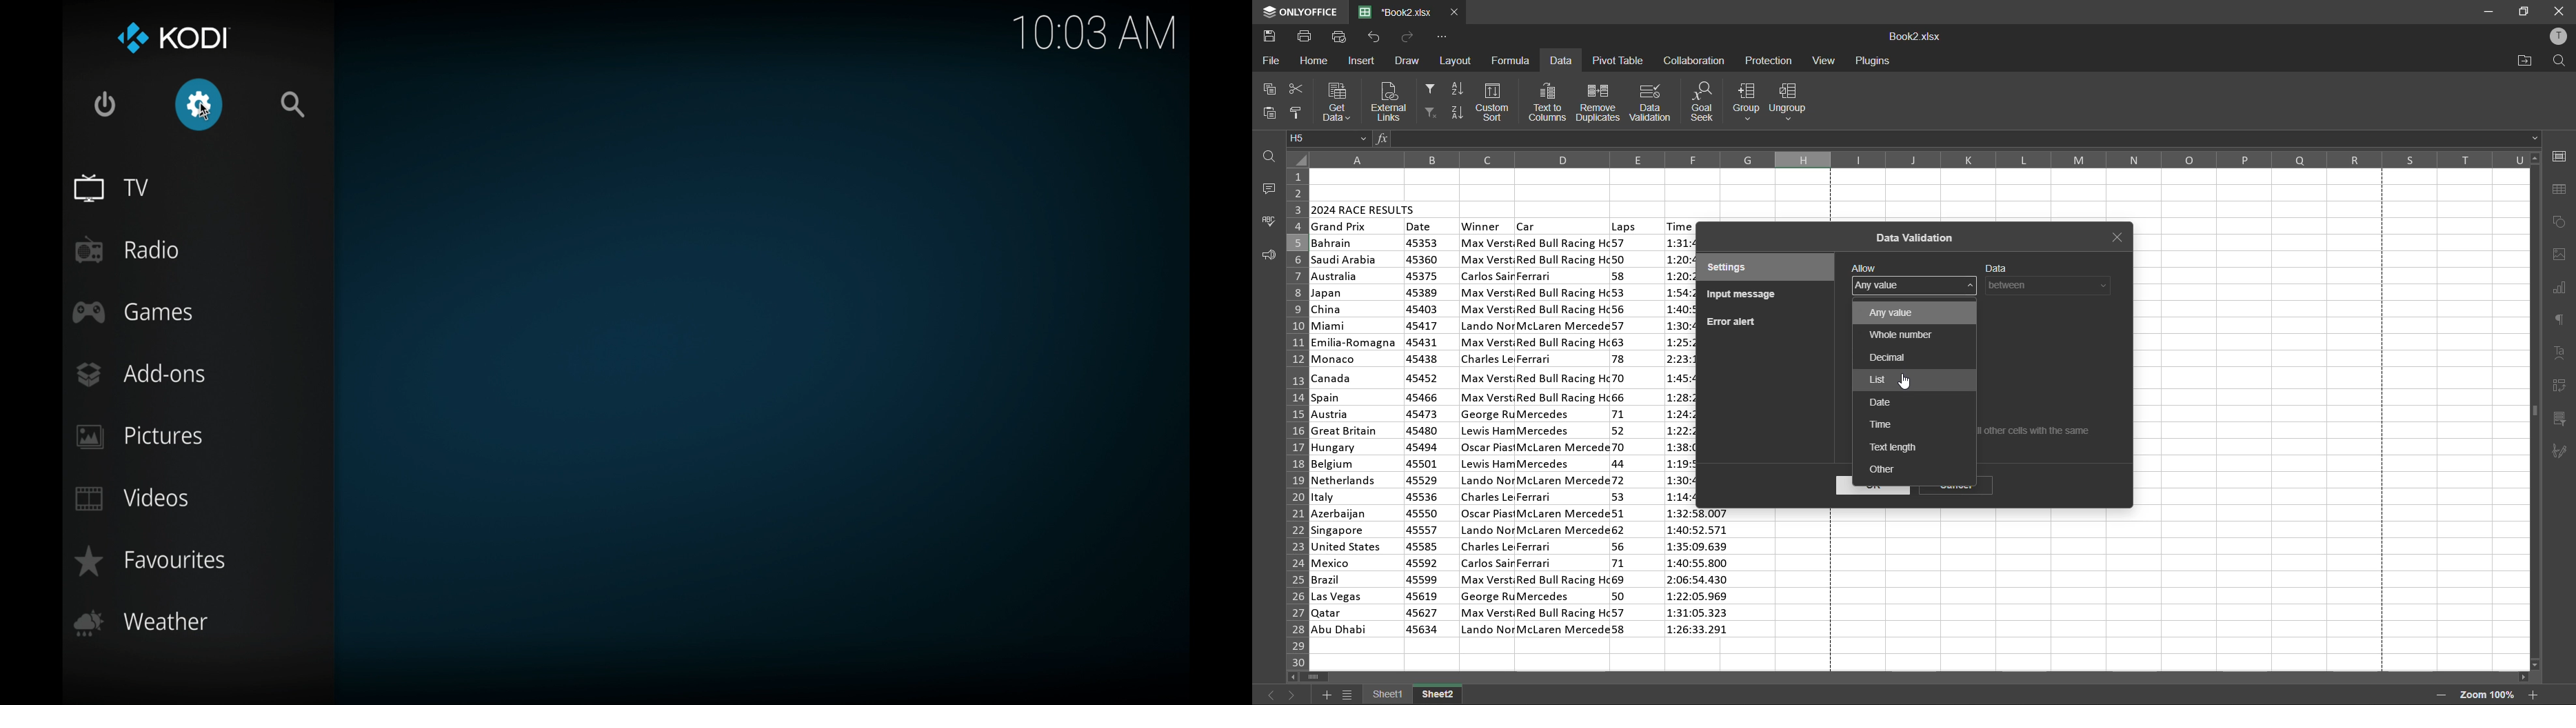  What do you see at coordinates (1560, 62) in the screenshot?
I see `data` at bounding box center [1560, 62].